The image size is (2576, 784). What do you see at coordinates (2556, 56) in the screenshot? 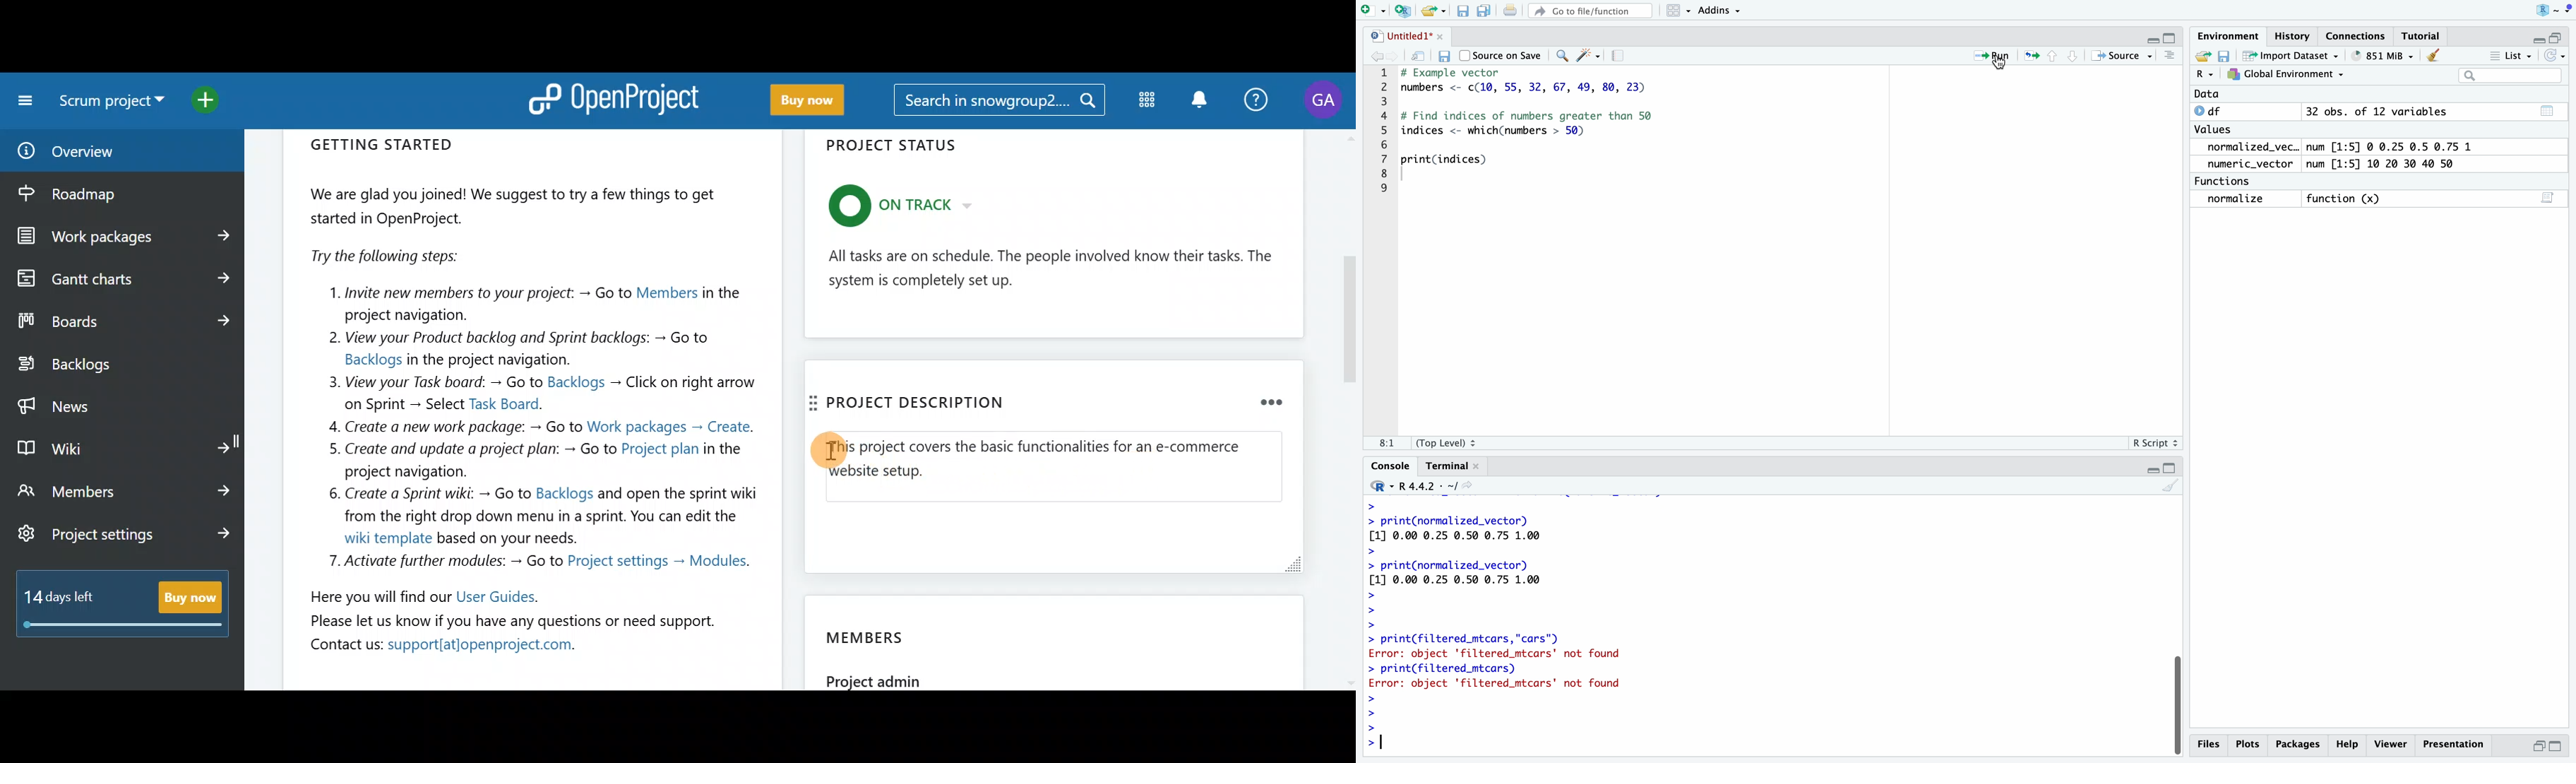
I see `REFRESH` at bounding box center [2556, 56].